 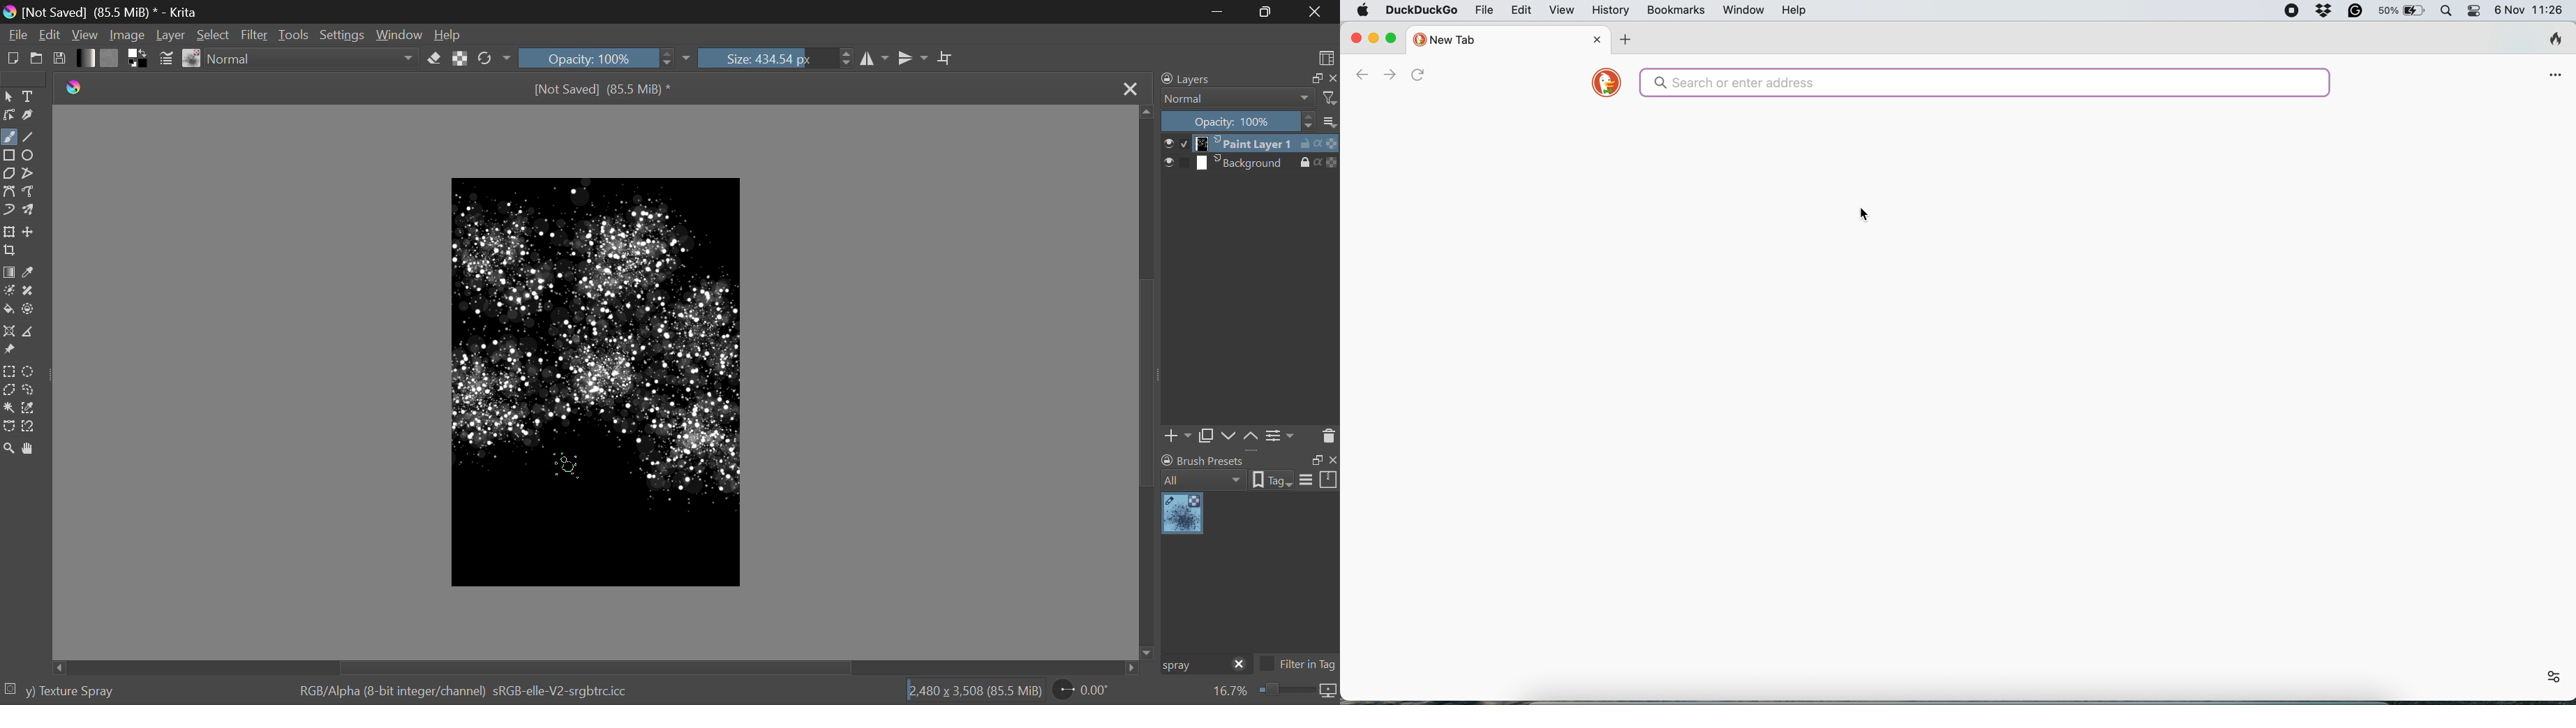 I want to click on Vertical Mirror Flip, so click(x=872, y=59).